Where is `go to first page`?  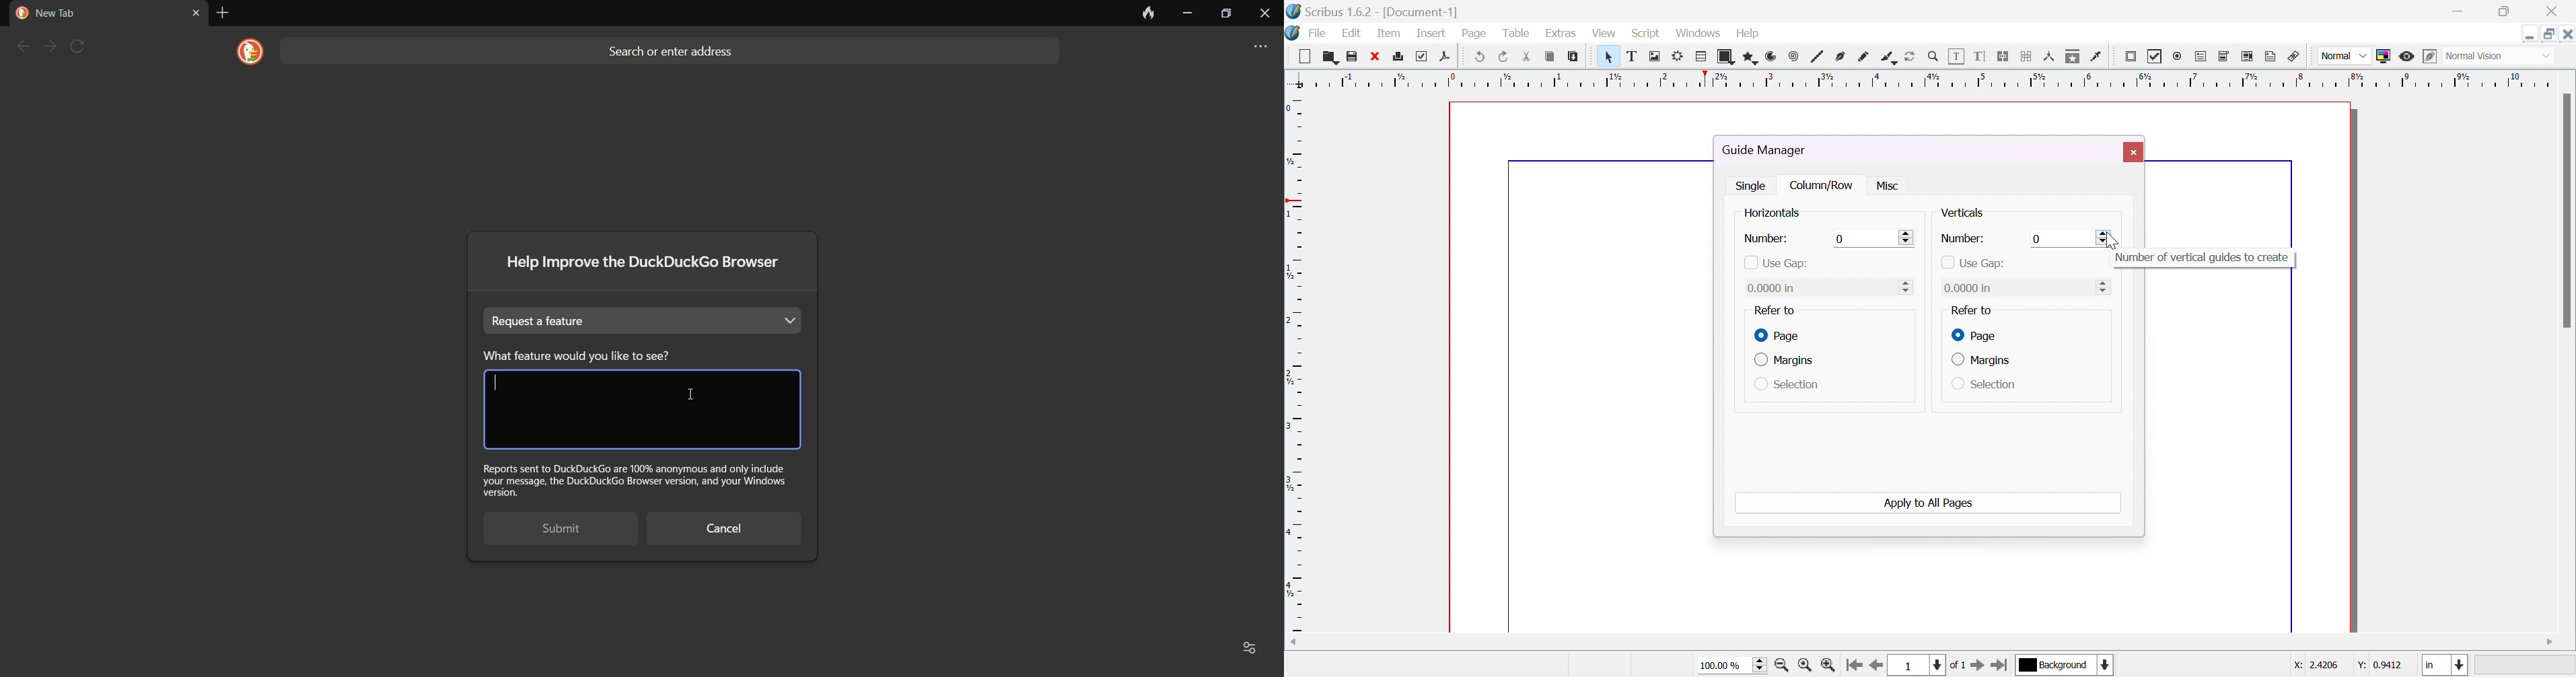
go to first page is located at coordinates (1853, 664).